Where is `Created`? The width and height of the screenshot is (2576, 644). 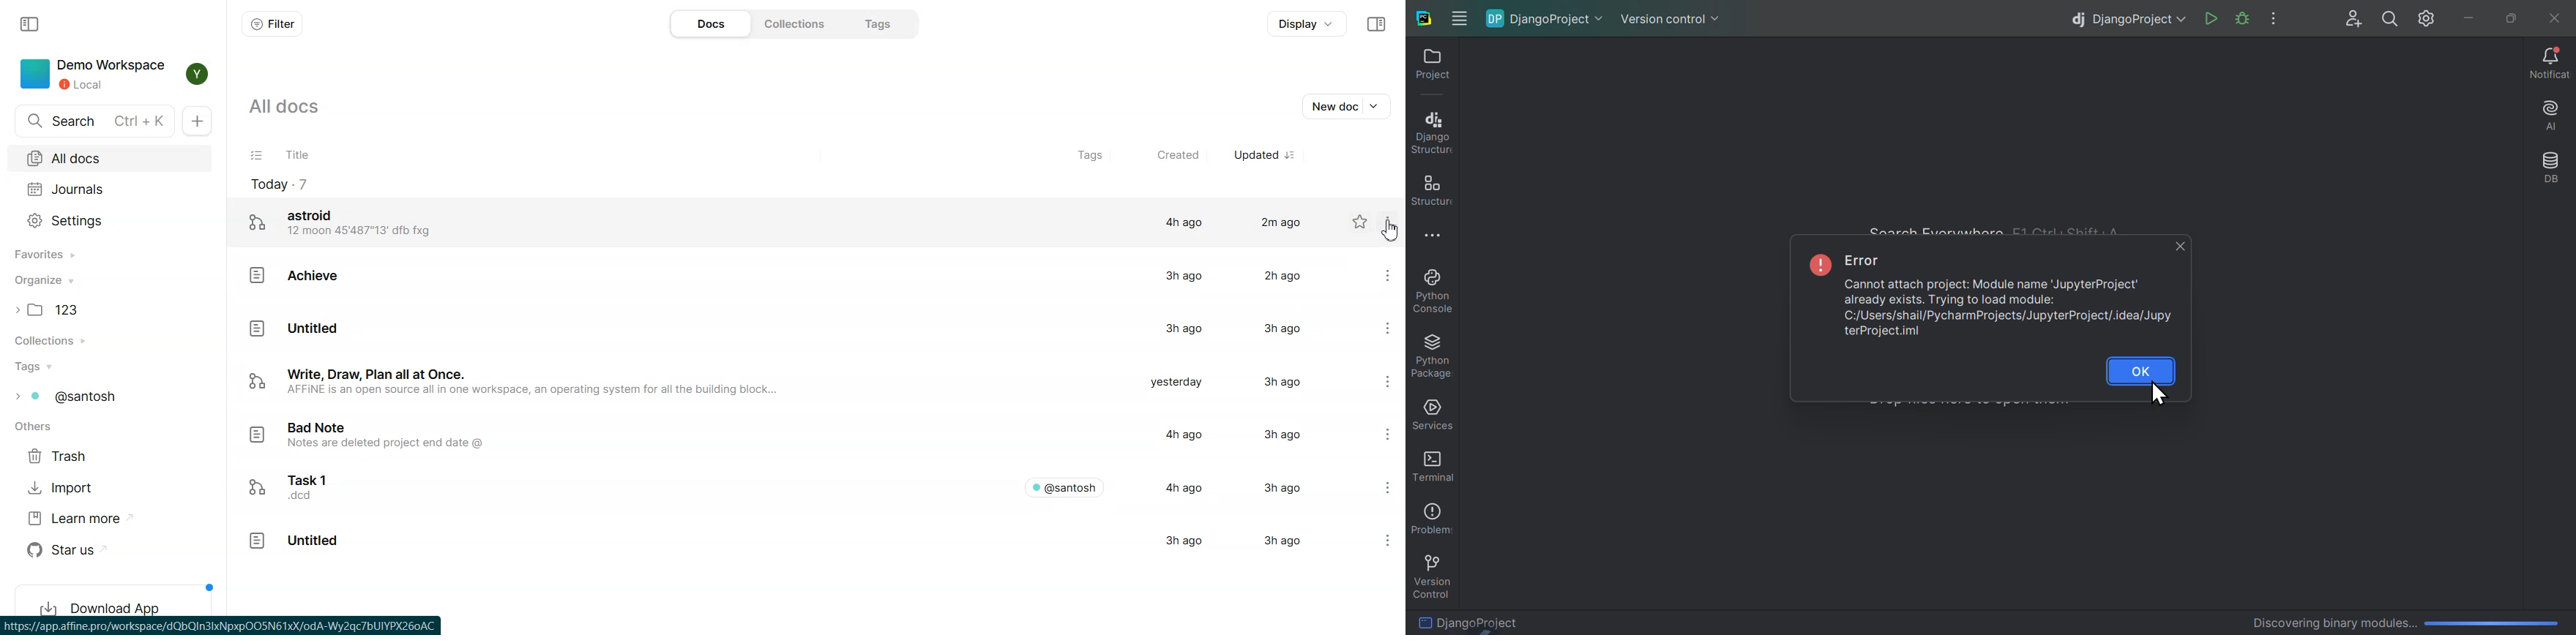
Created is located at coordinates (1179, 155).